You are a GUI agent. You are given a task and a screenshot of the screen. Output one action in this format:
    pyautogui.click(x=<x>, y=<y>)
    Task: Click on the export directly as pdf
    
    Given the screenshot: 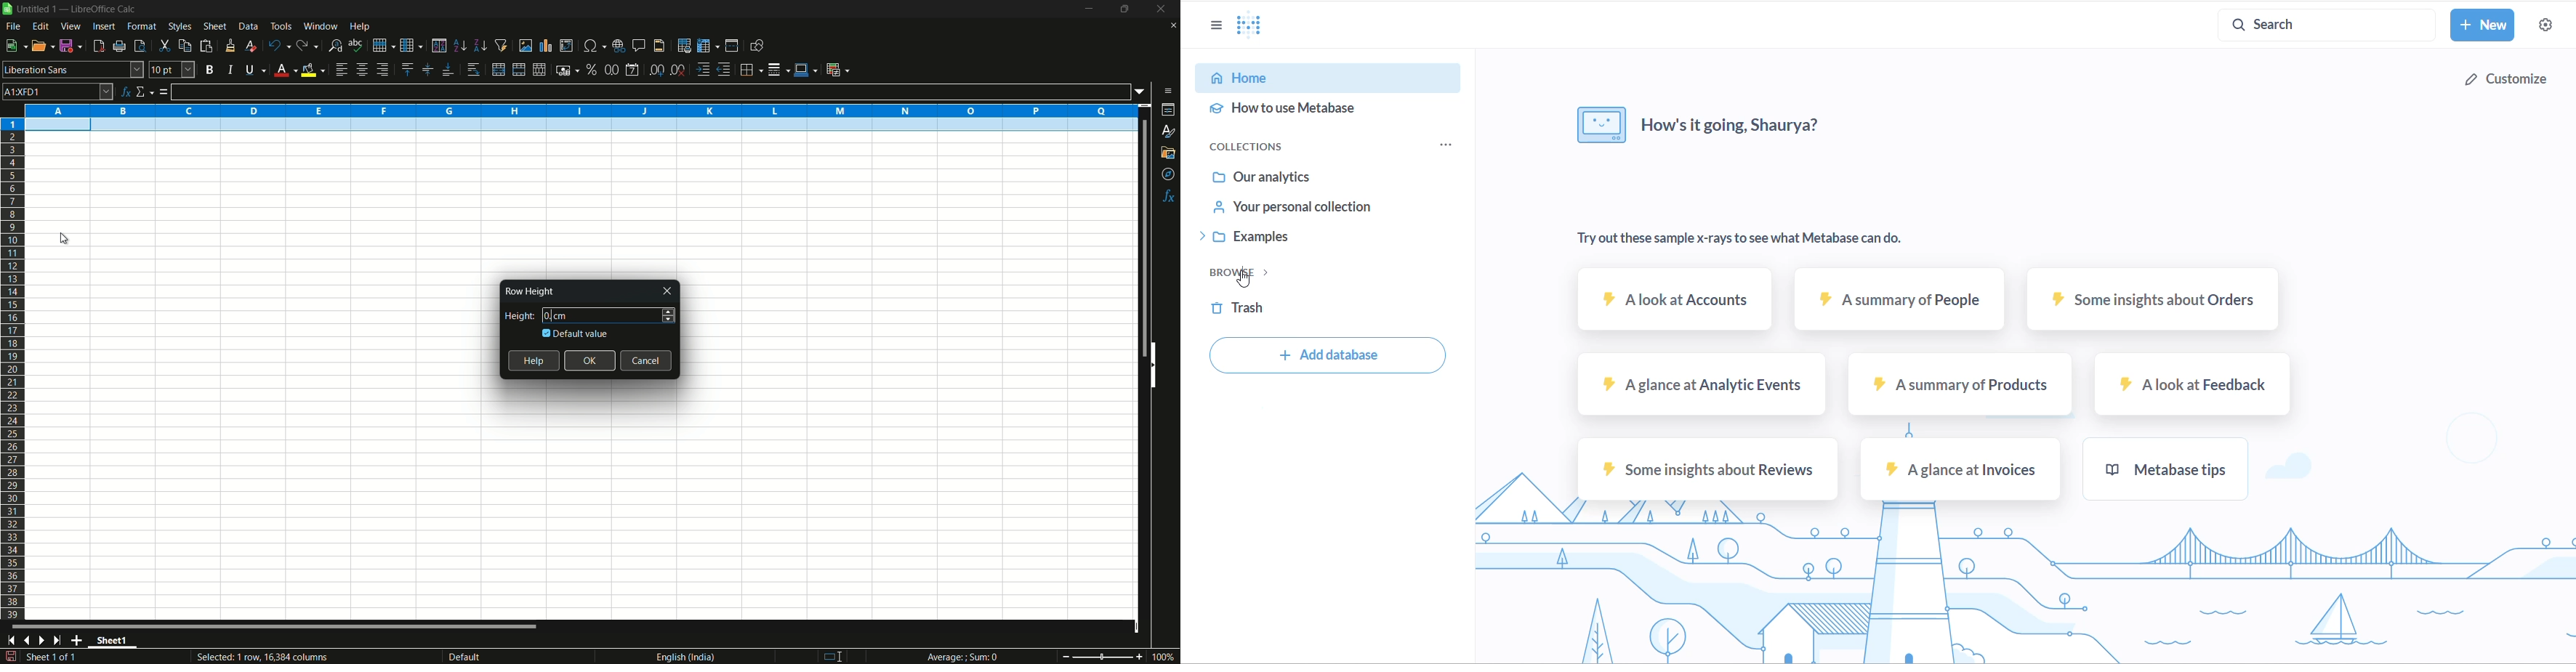 What is the action you would take?
    pyautogui.click(x=98, y=46)
    